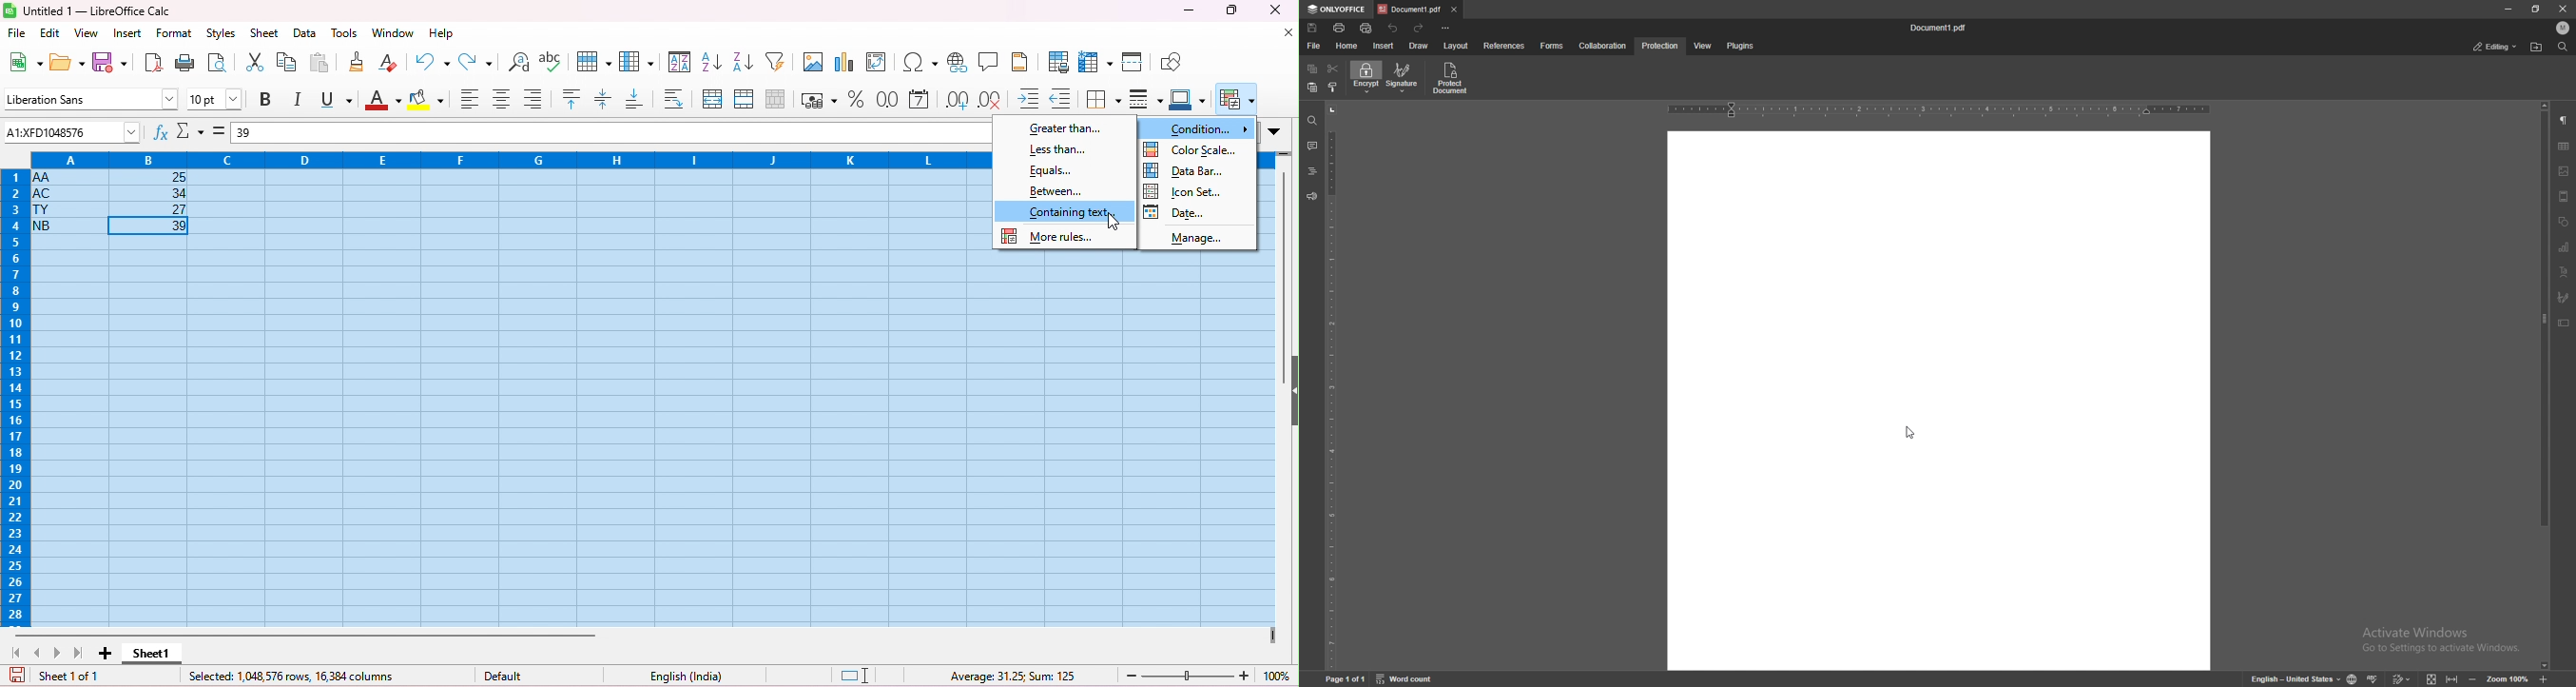 The image size is (2576, 700). What do you see at coordinates (1021, 61) in the screenshot?
I see `header and footer` at bounding box center [1021, 61].